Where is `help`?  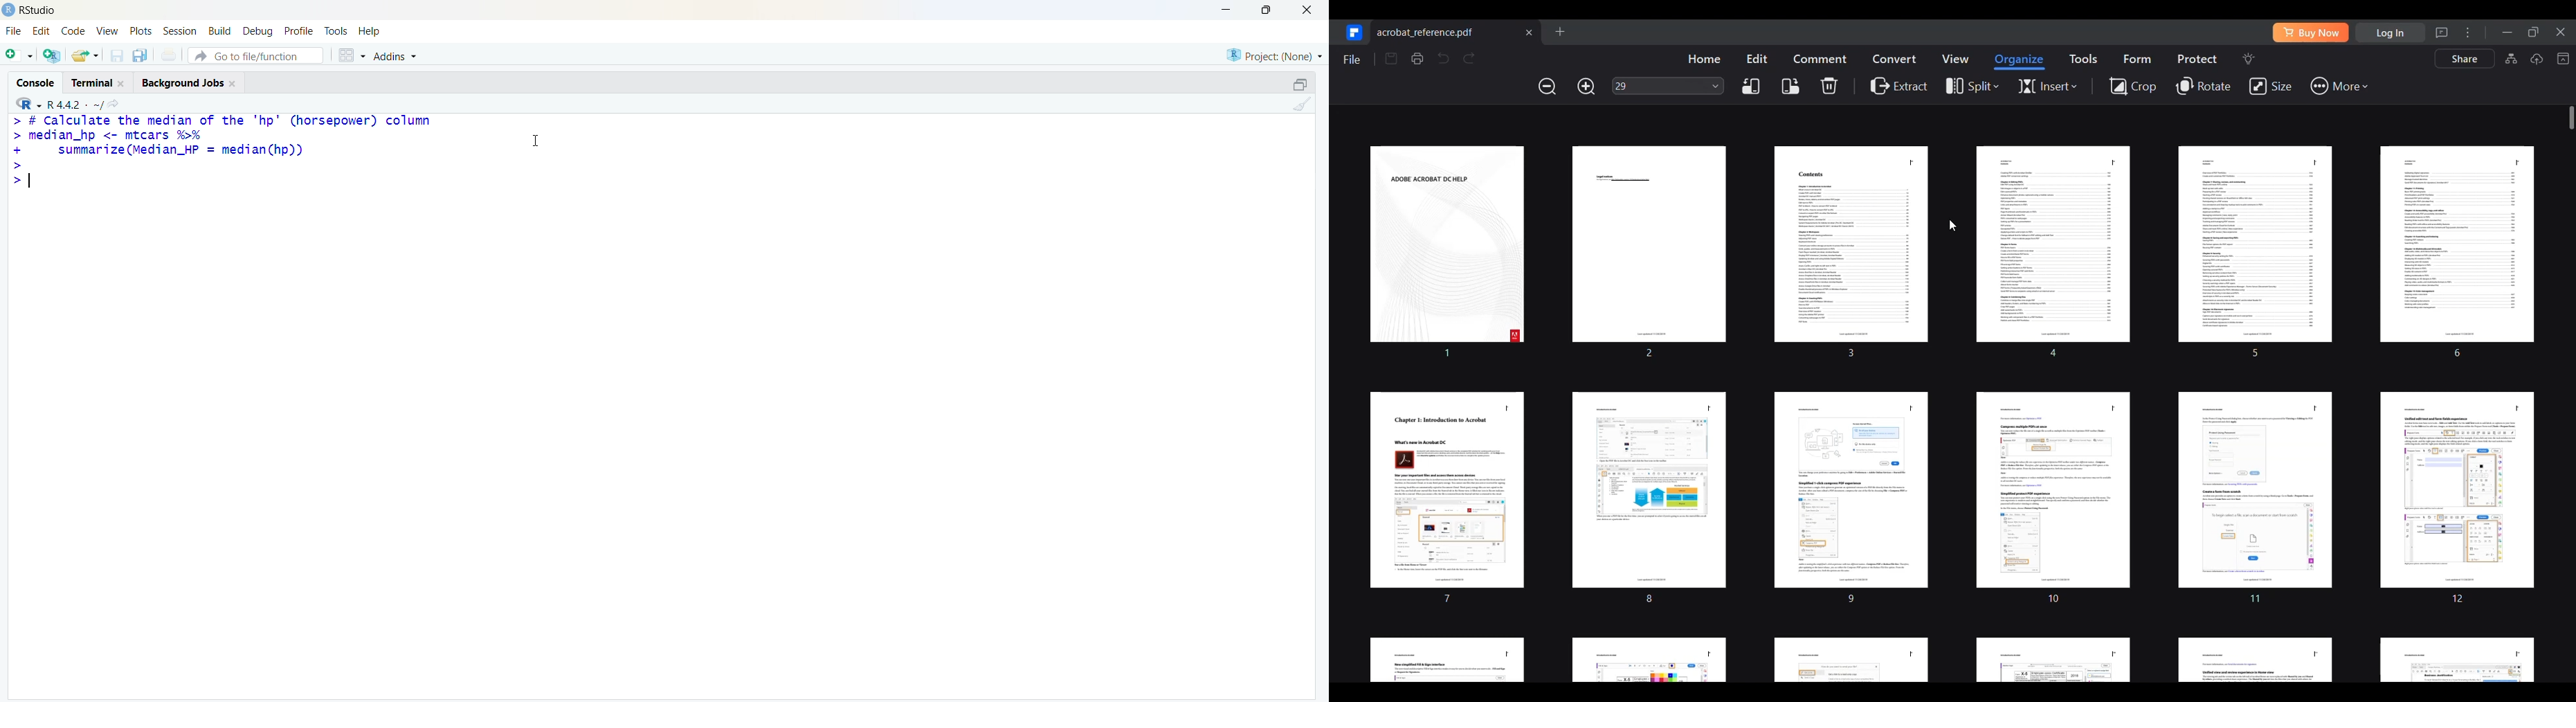 help is located at coordinates (371, 32).